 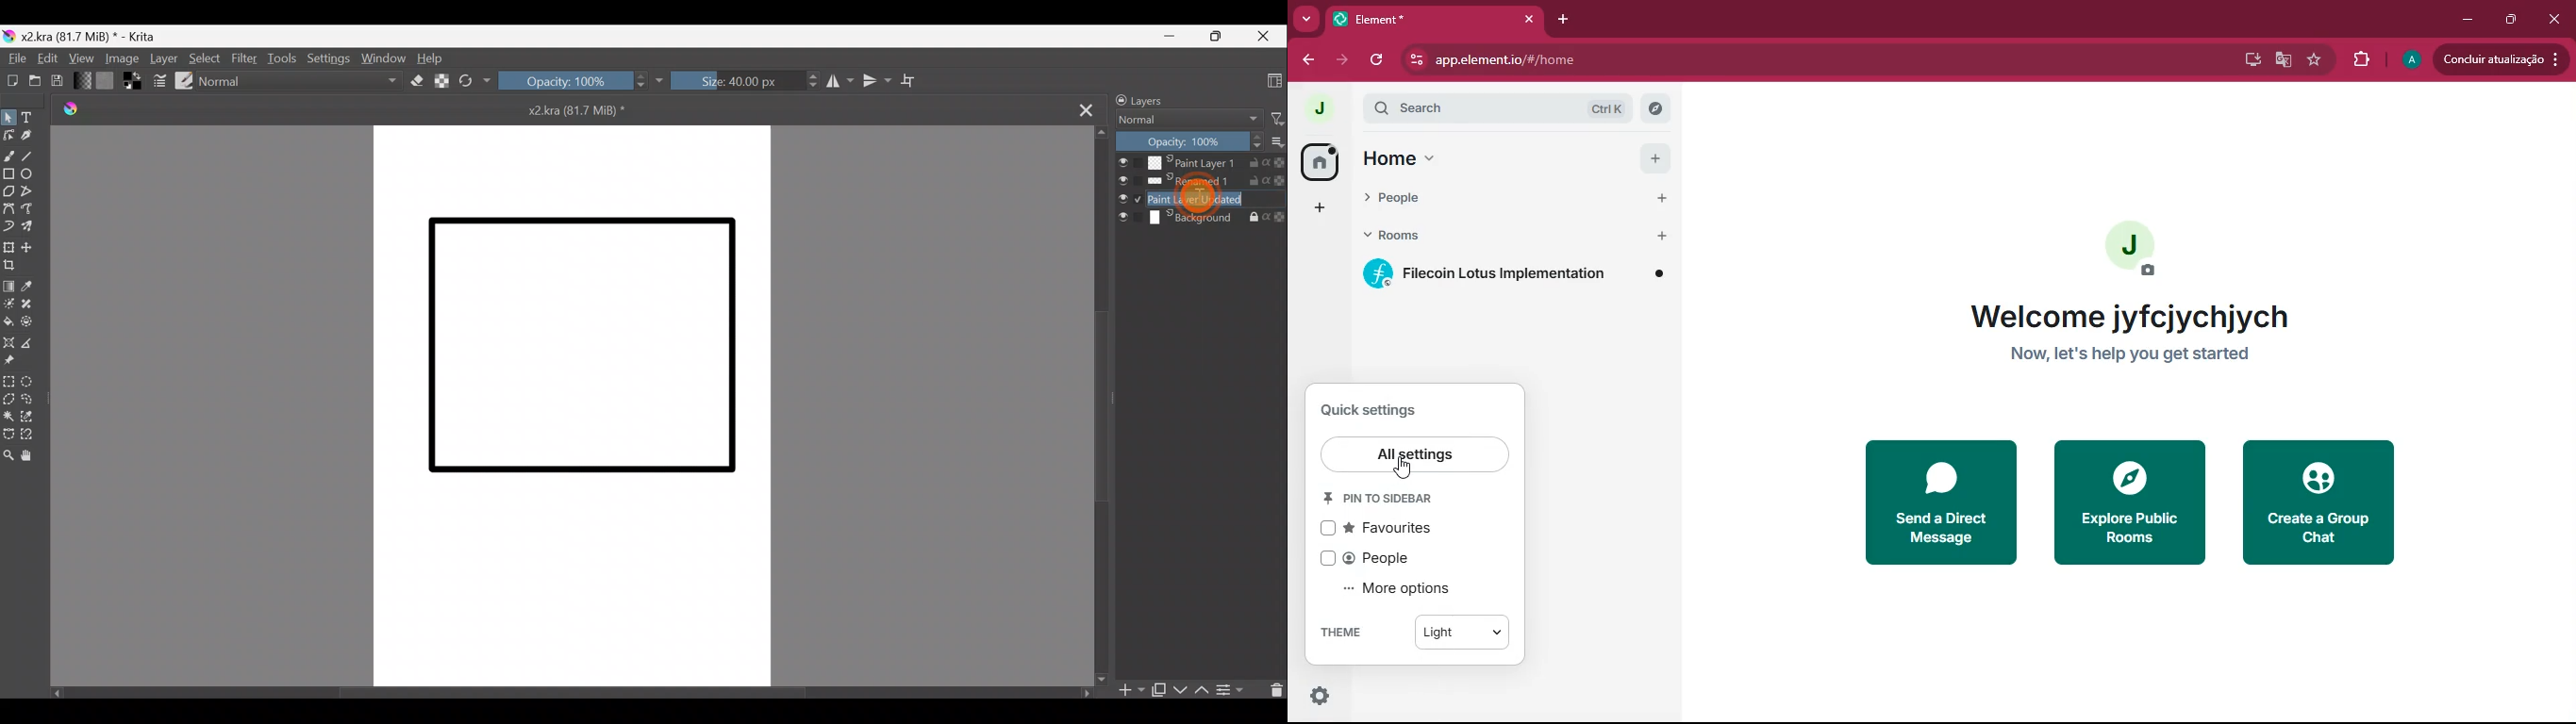 What do you see at coordinates (439, 80) in the screenshot?
I see `Preserve Alpha` at bounding box center [439, 80].